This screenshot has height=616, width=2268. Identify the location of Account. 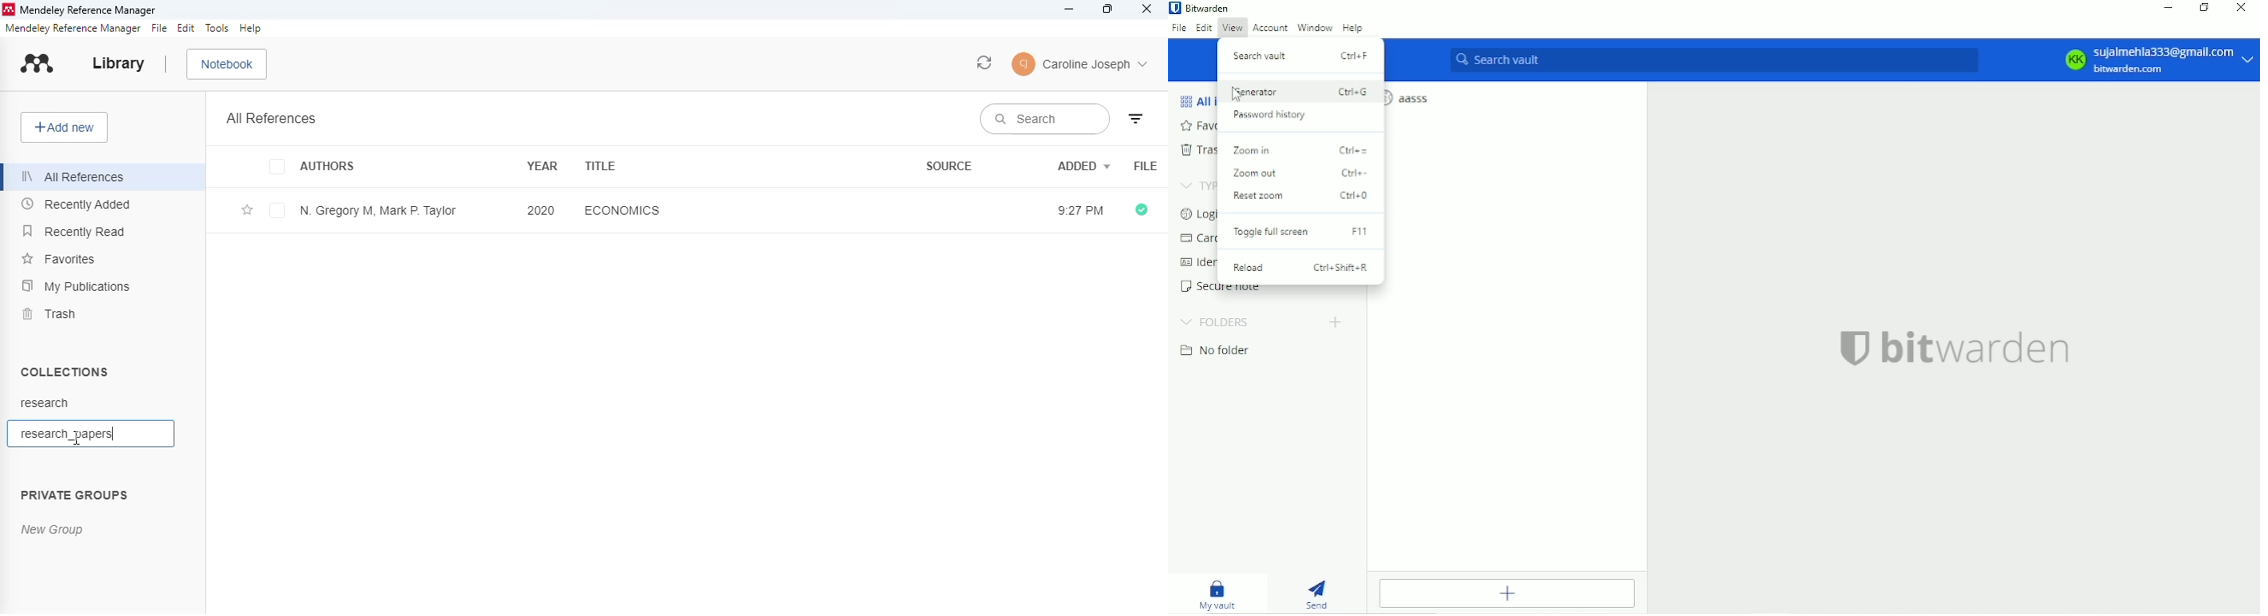
(2157, 61).